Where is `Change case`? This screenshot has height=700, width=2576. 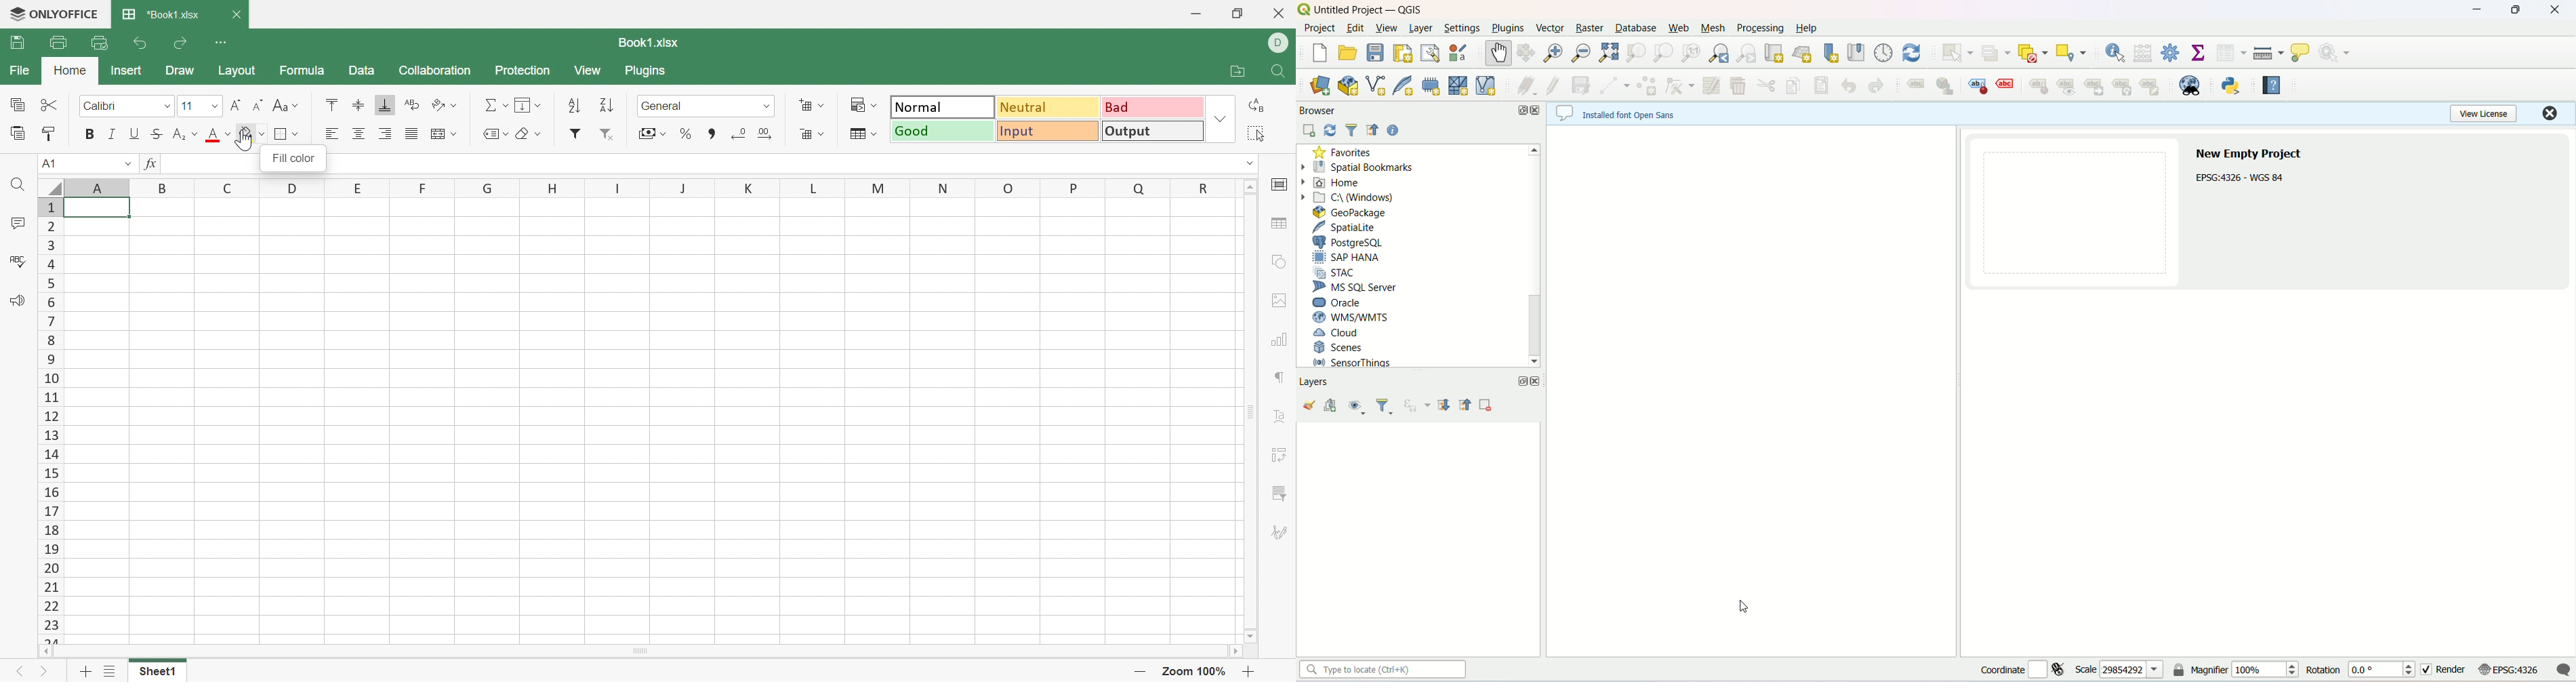 Change case is located at coordinates (286, 104).